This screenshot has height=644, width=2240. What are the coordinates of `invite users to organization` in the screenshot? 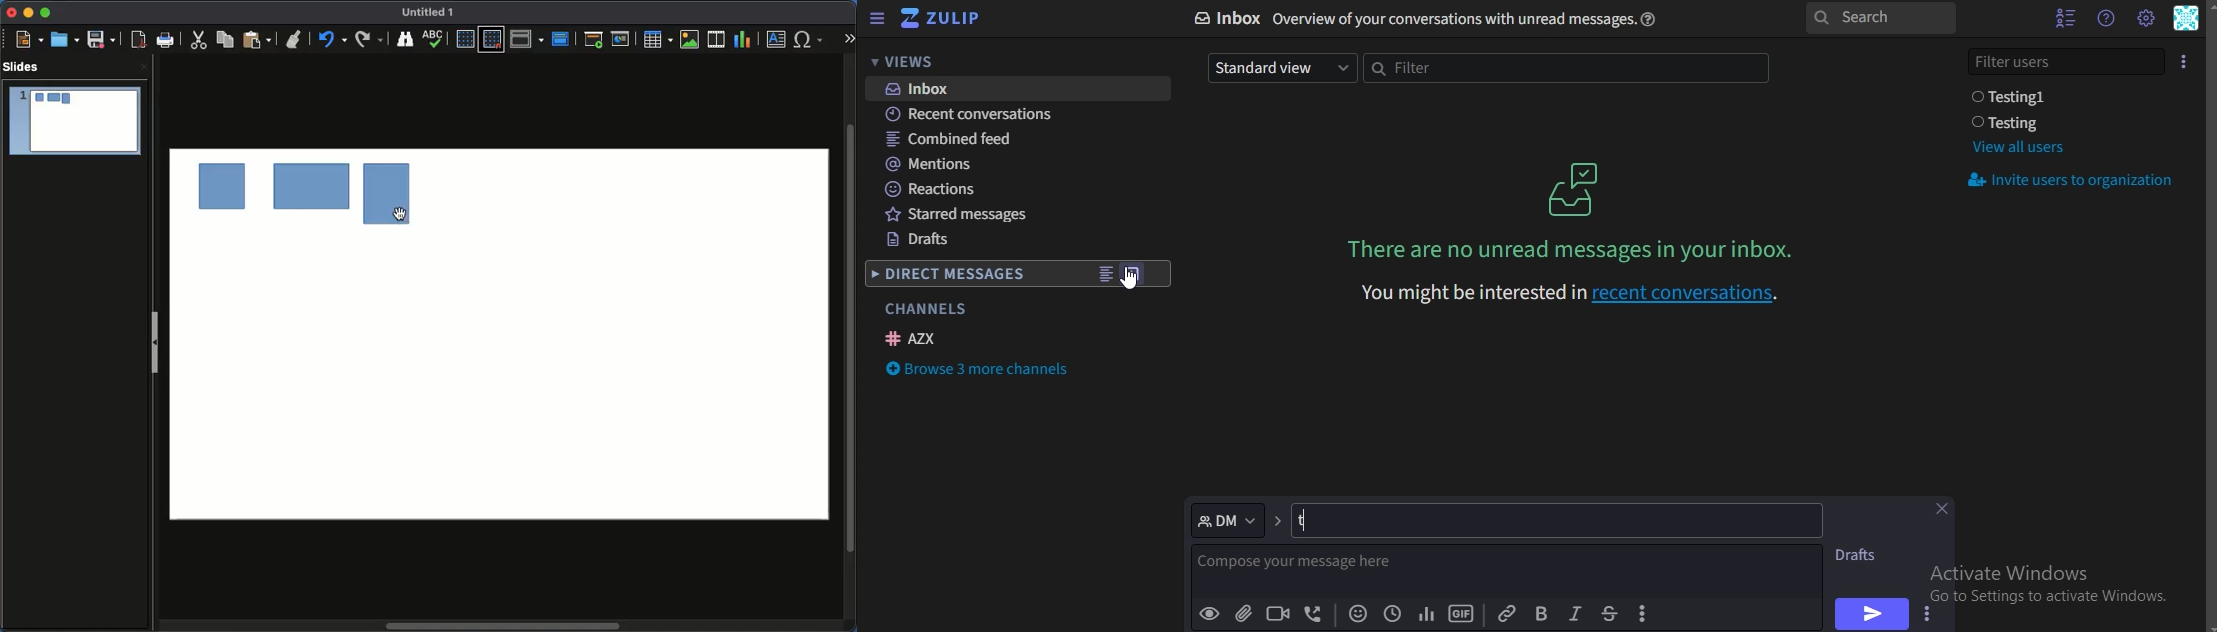 It's located at (2074, 182).